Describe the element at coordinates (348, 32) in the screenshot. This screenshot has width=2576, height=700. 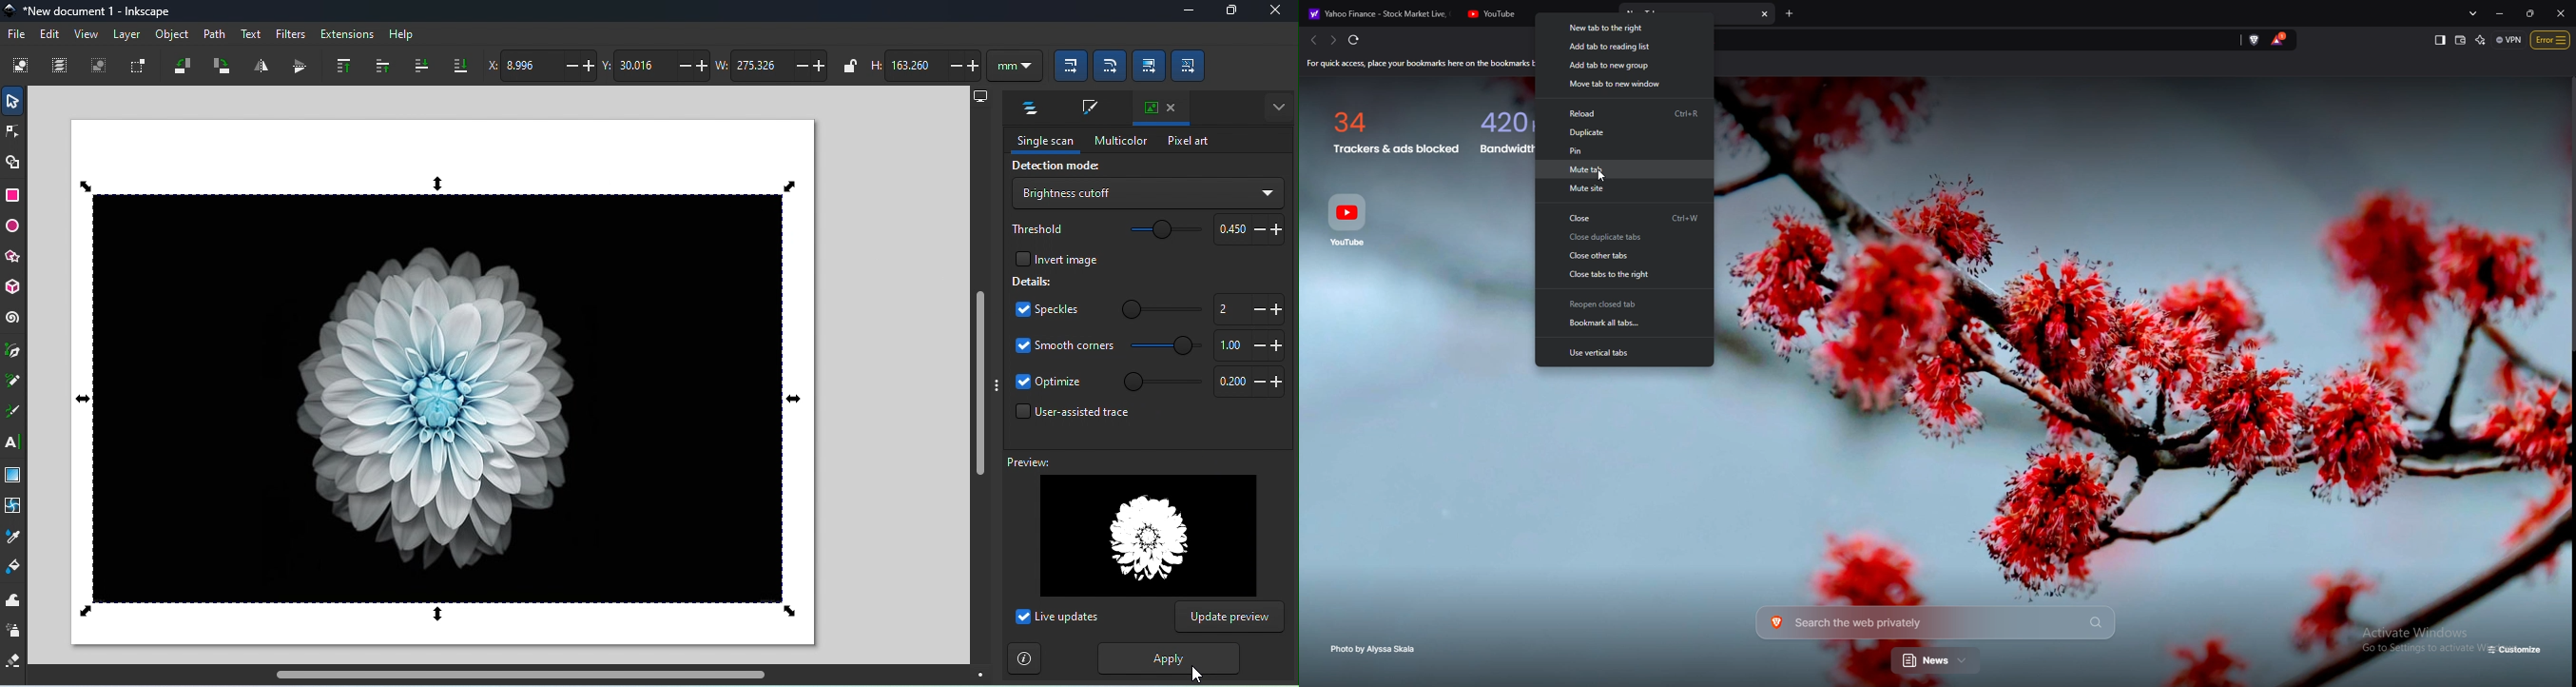
I see `Extensions` at that location.